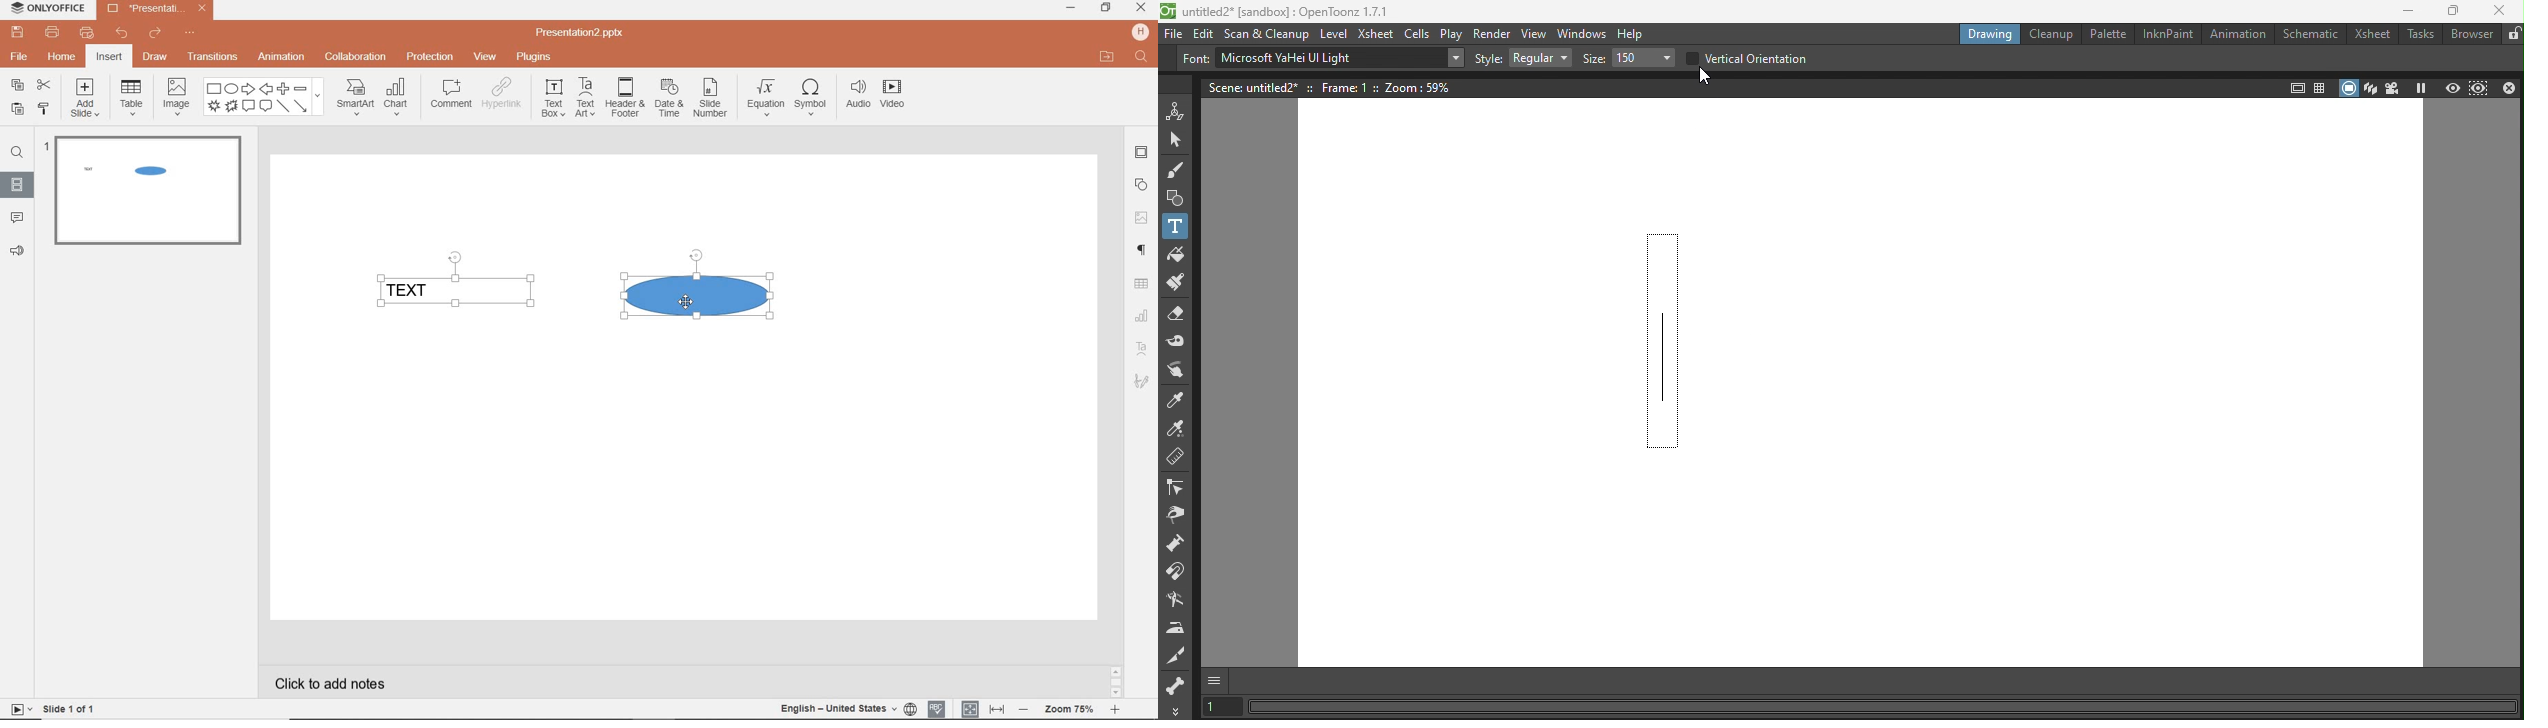  Describe the element at coordinates (1194, 59) in the screenshot. I see `Font ` at that location.